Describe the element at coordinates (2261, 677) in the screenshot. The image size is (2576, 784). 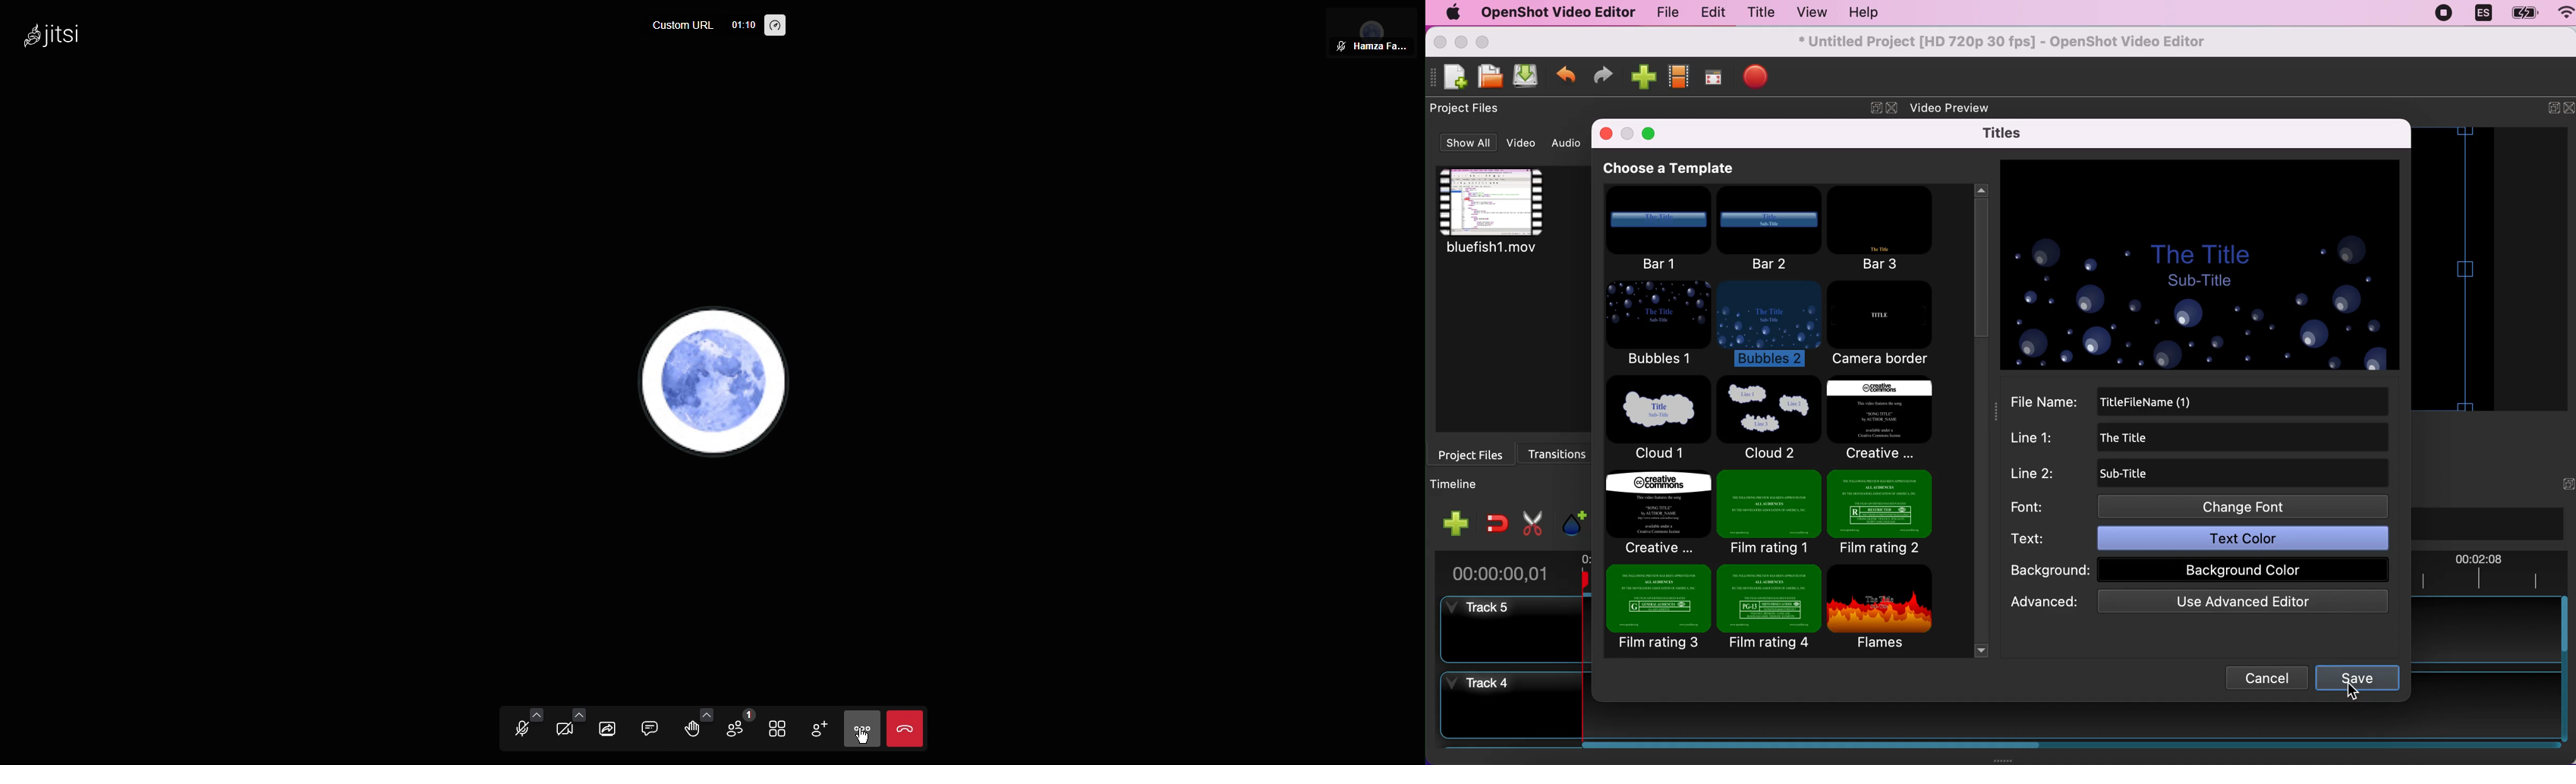
I see `cancel` at that location.